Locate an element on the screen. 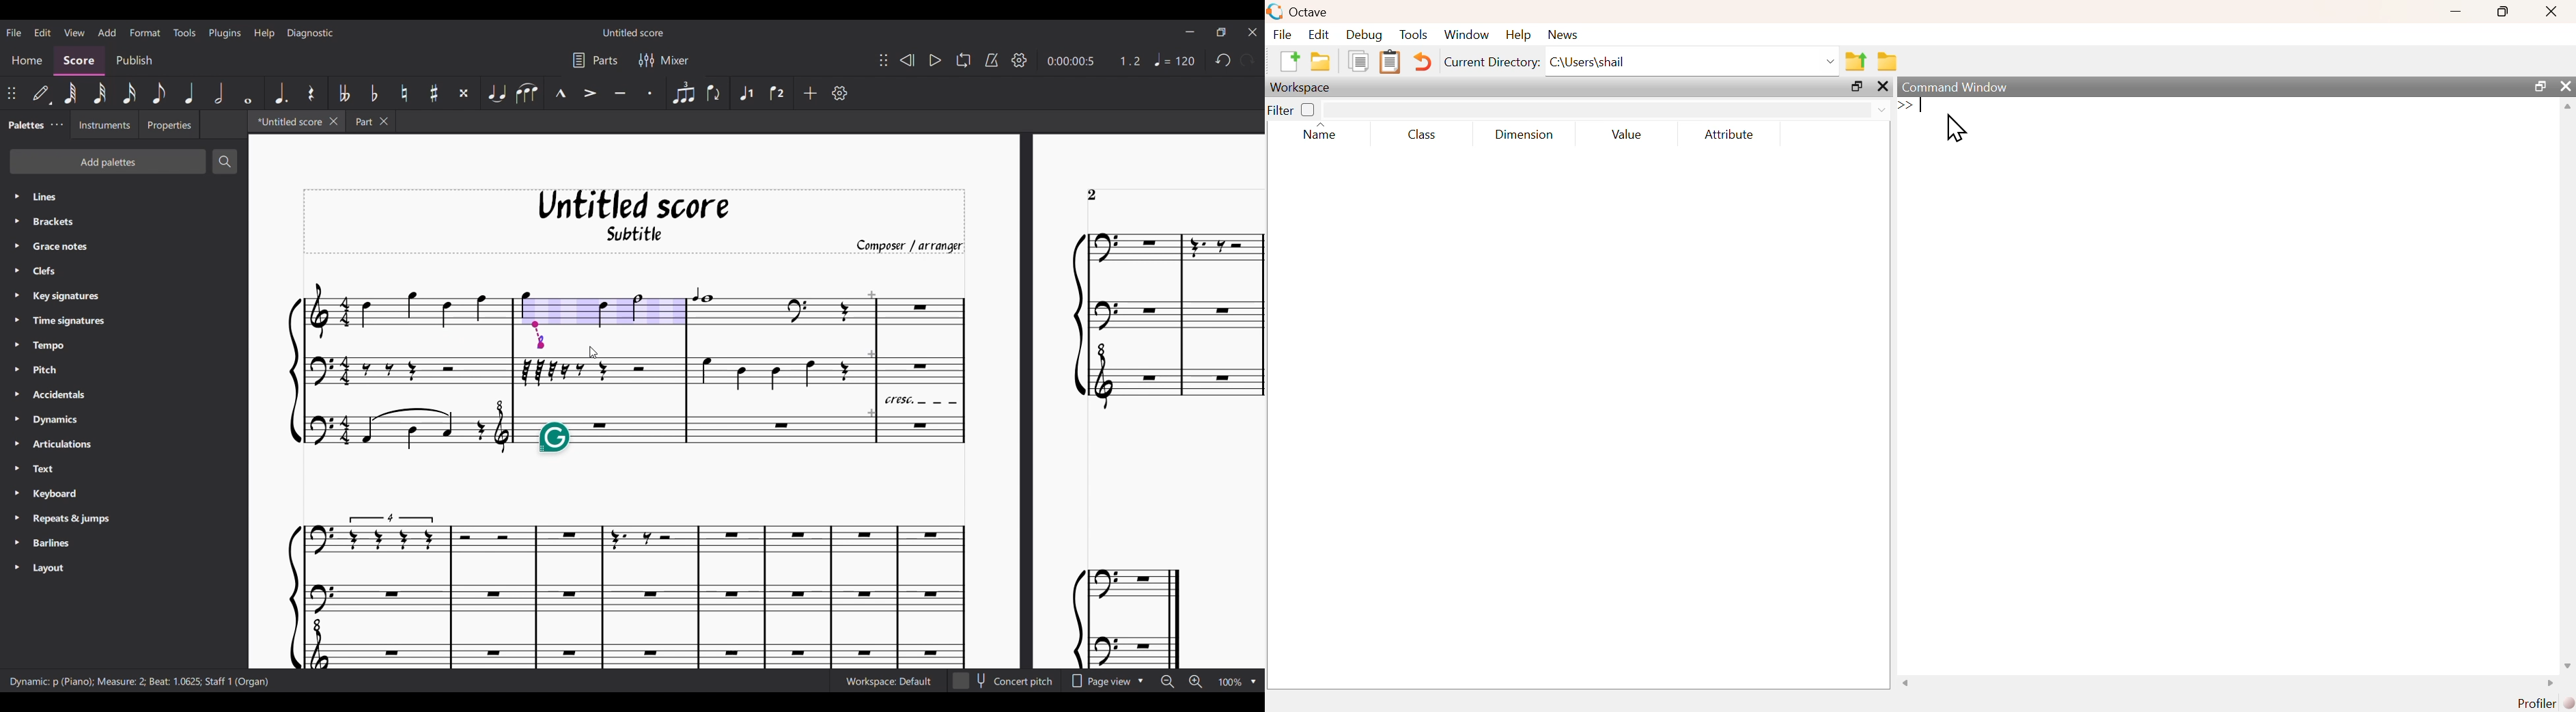 The width and height of the screenshot is (2576, 728). Current tab is located at coordinates (287, 121).